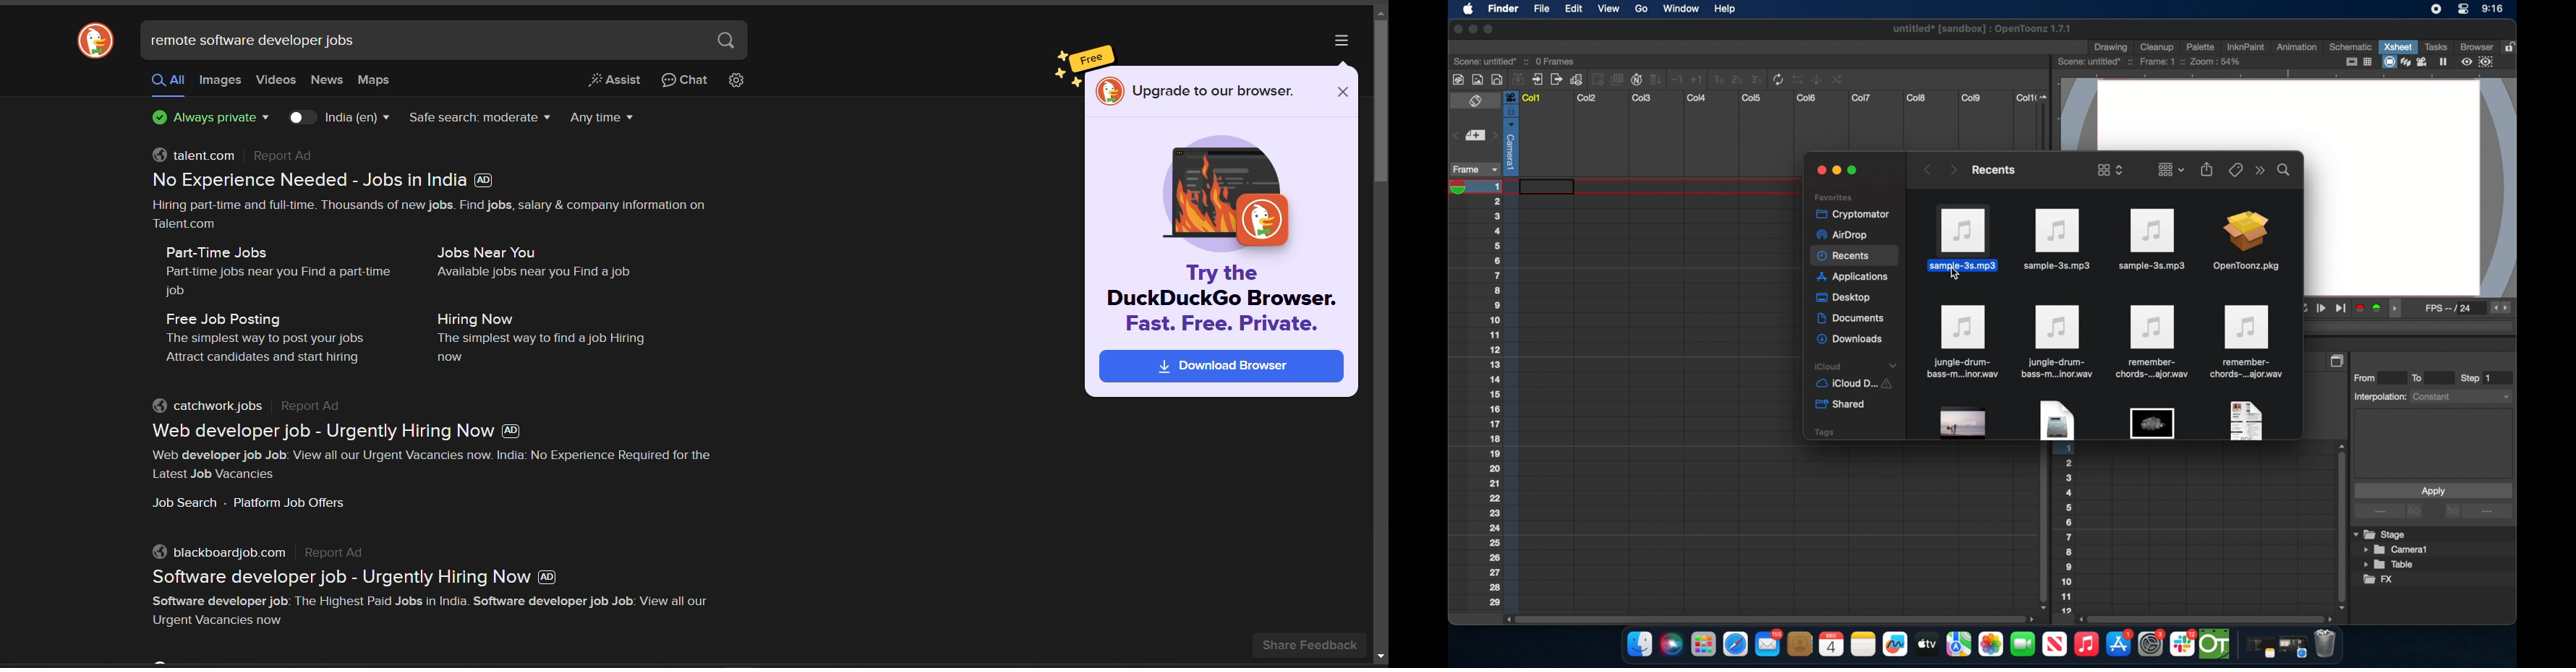  What do you see at coordinates (2381, 535) in the screenshot?
I see `stage` at bounding box center [2381, 535].